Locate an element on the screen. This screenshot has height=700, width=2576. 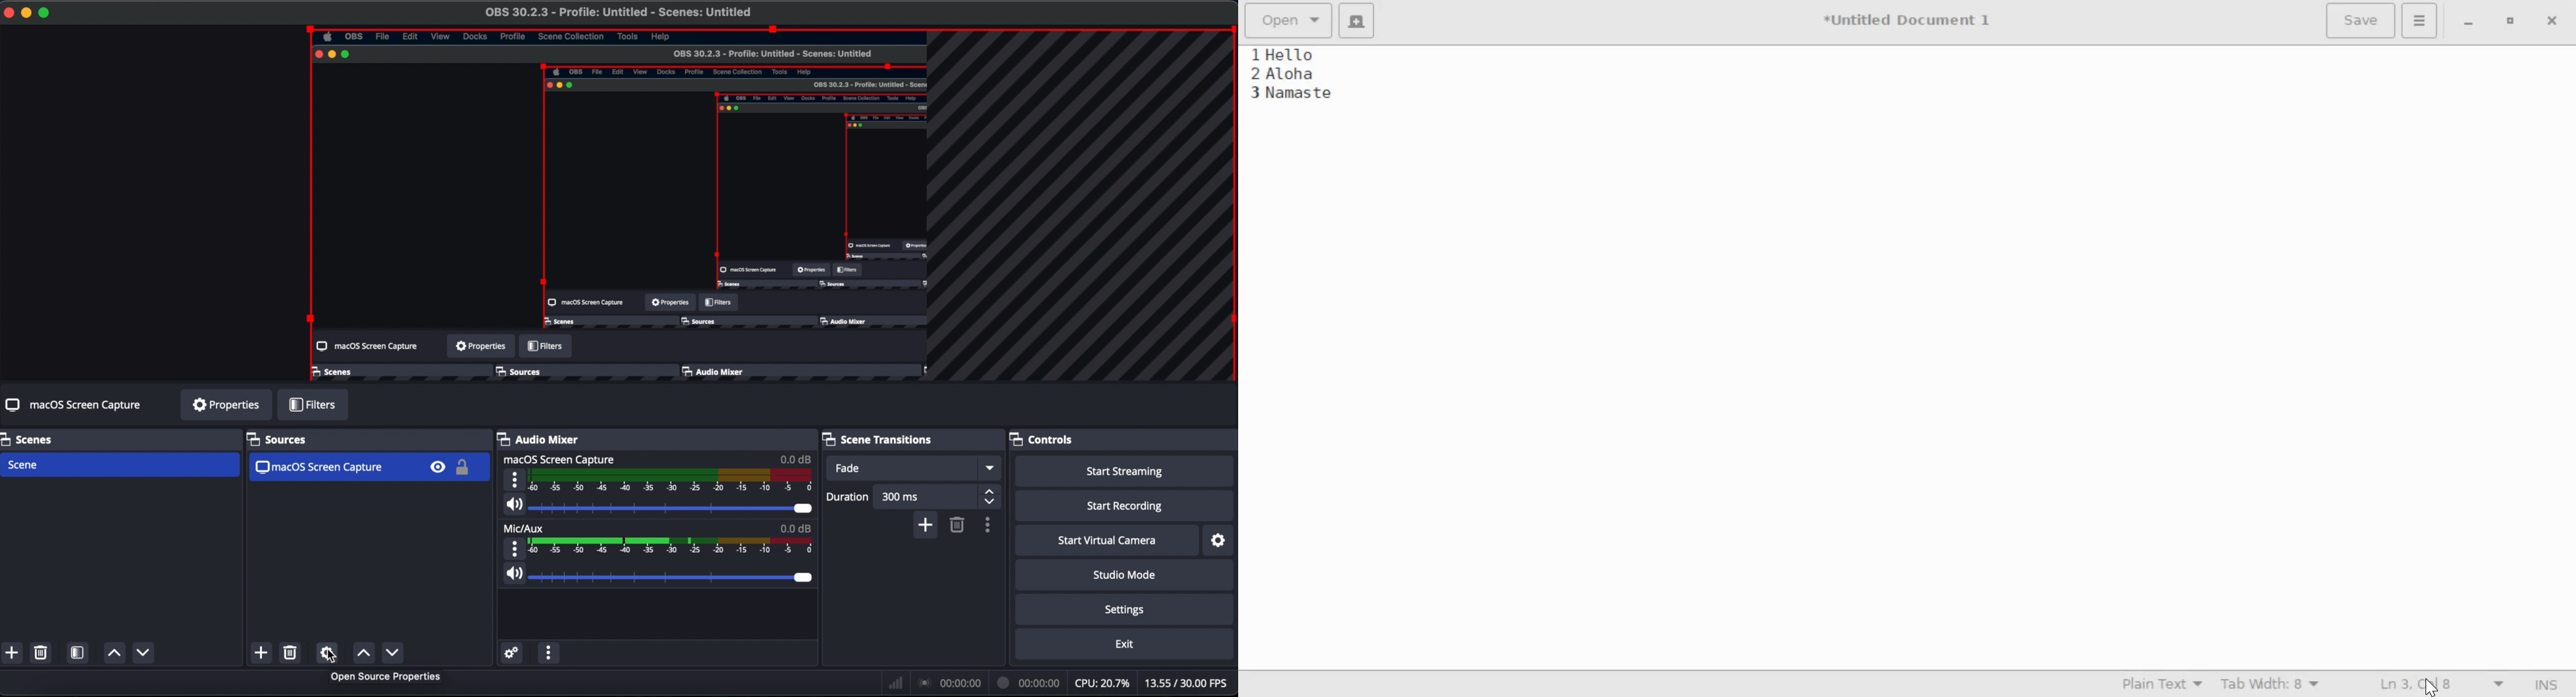
Open Source Properties is located at coordinates (386, 676).